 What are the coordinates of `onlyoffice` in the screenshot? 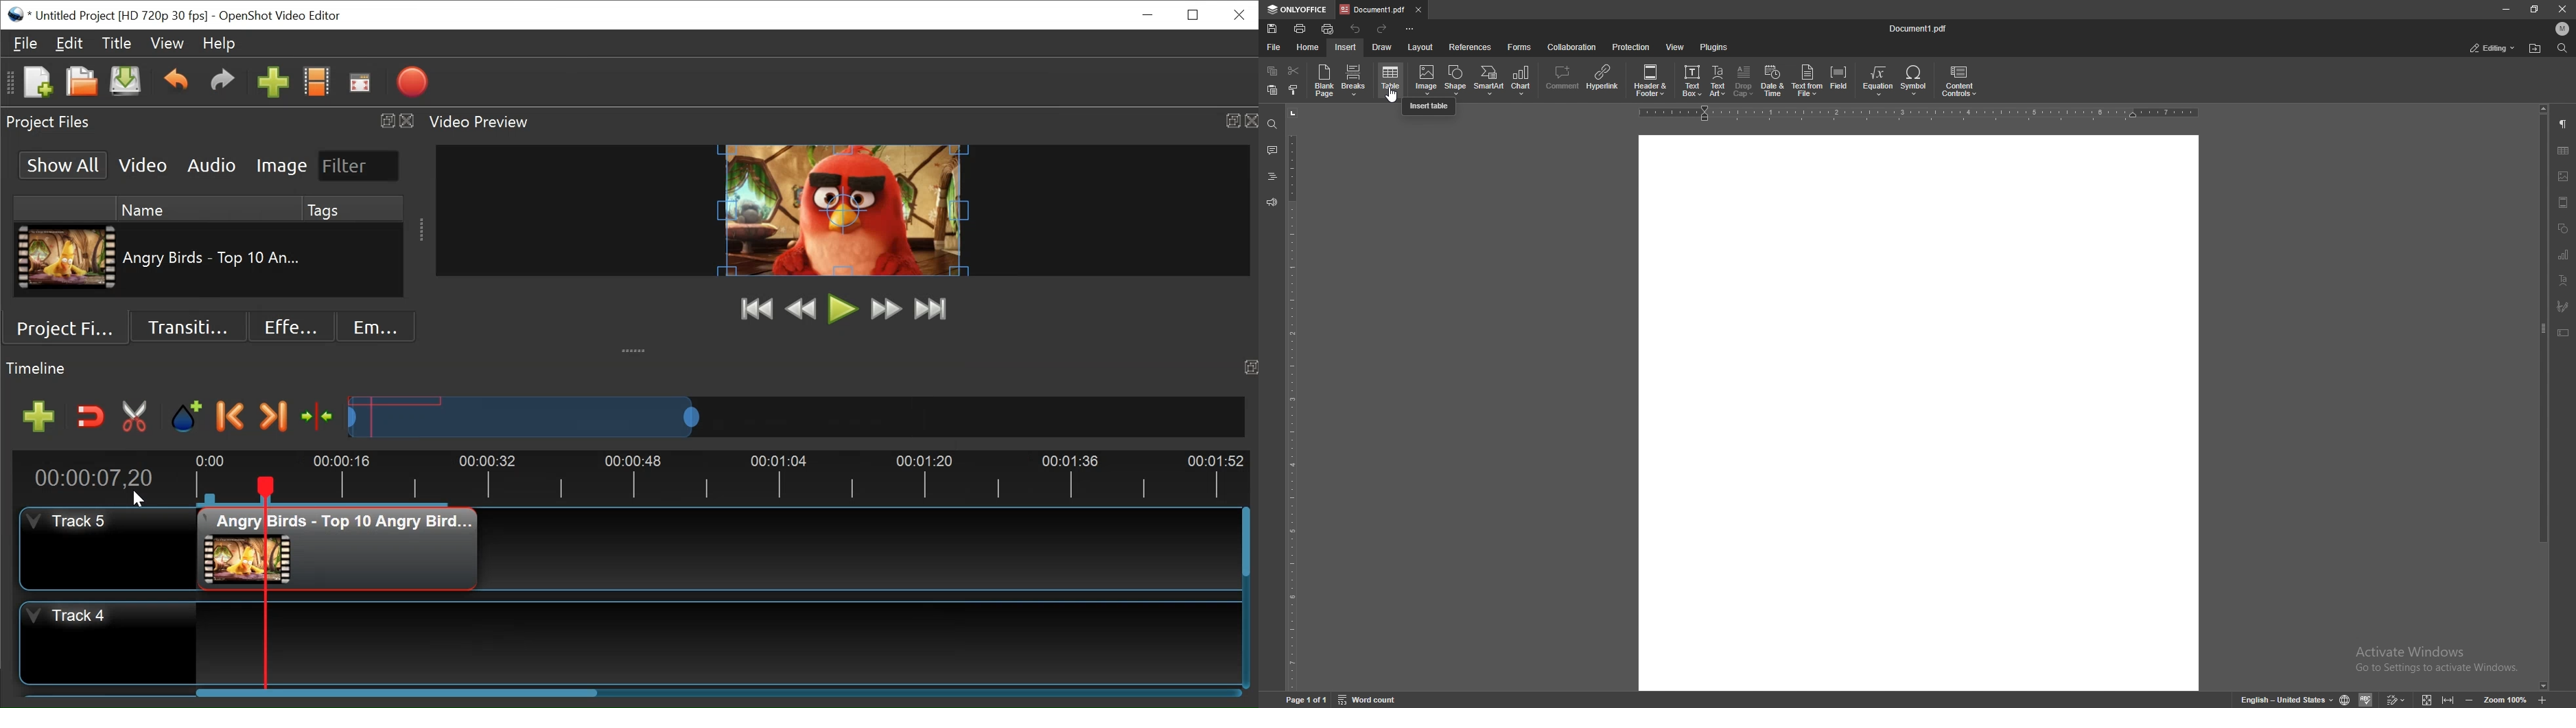 It's located at (1300, 10).